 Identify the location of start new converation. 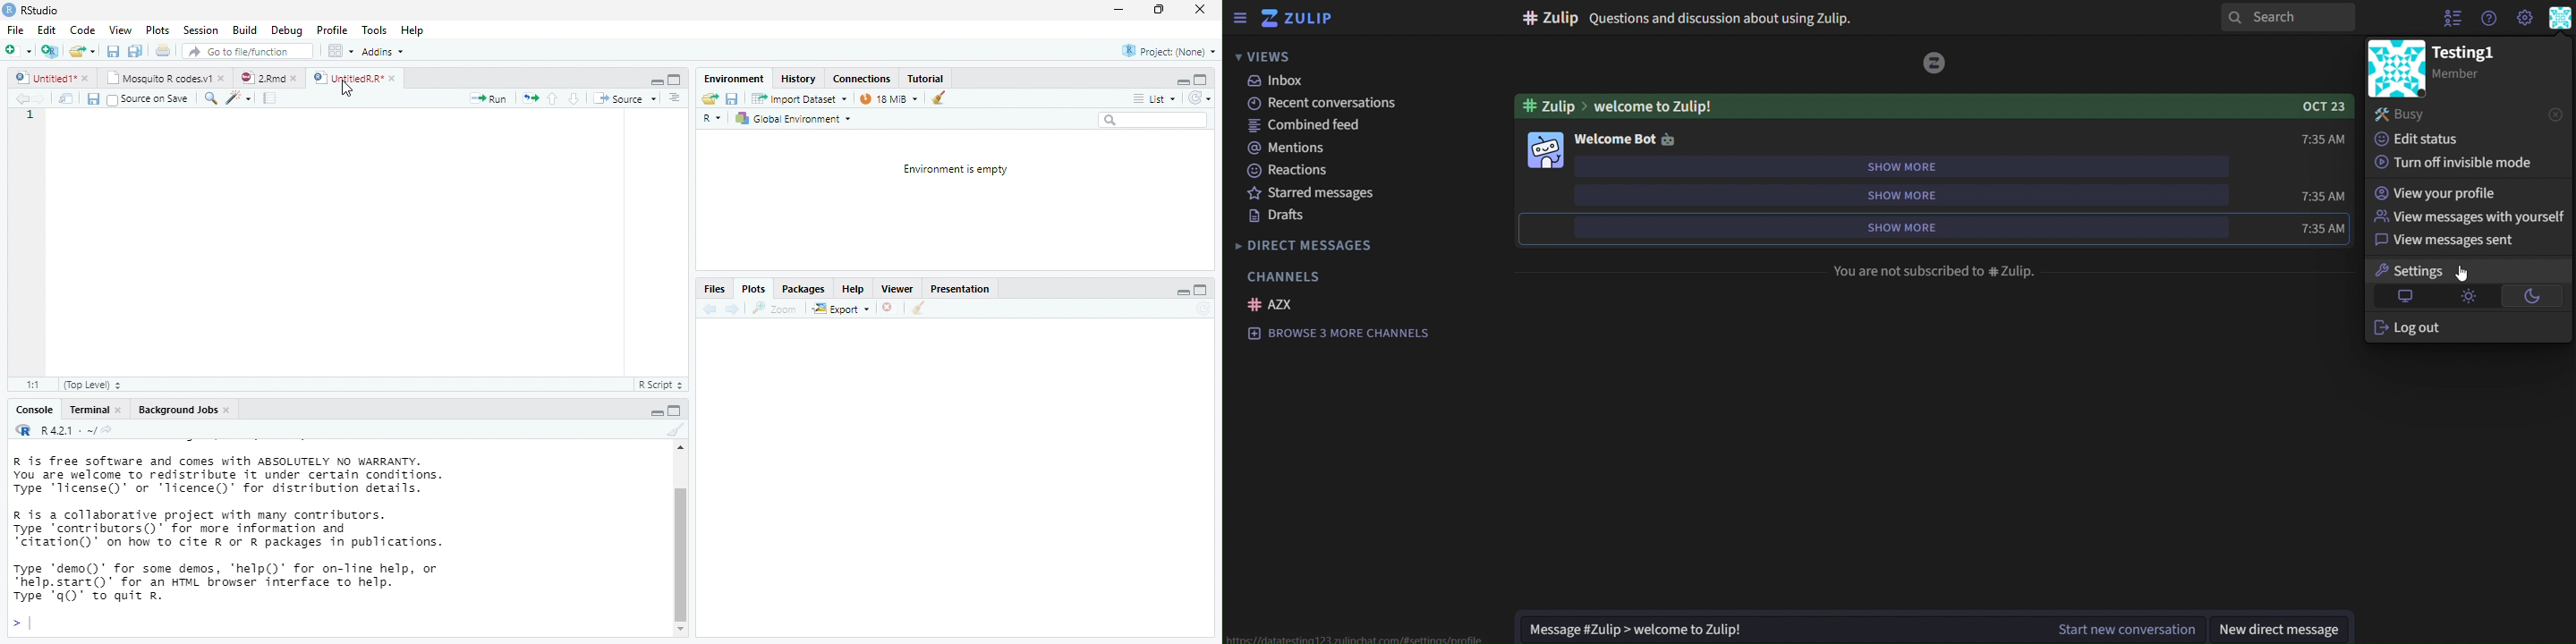
(2125, 627).